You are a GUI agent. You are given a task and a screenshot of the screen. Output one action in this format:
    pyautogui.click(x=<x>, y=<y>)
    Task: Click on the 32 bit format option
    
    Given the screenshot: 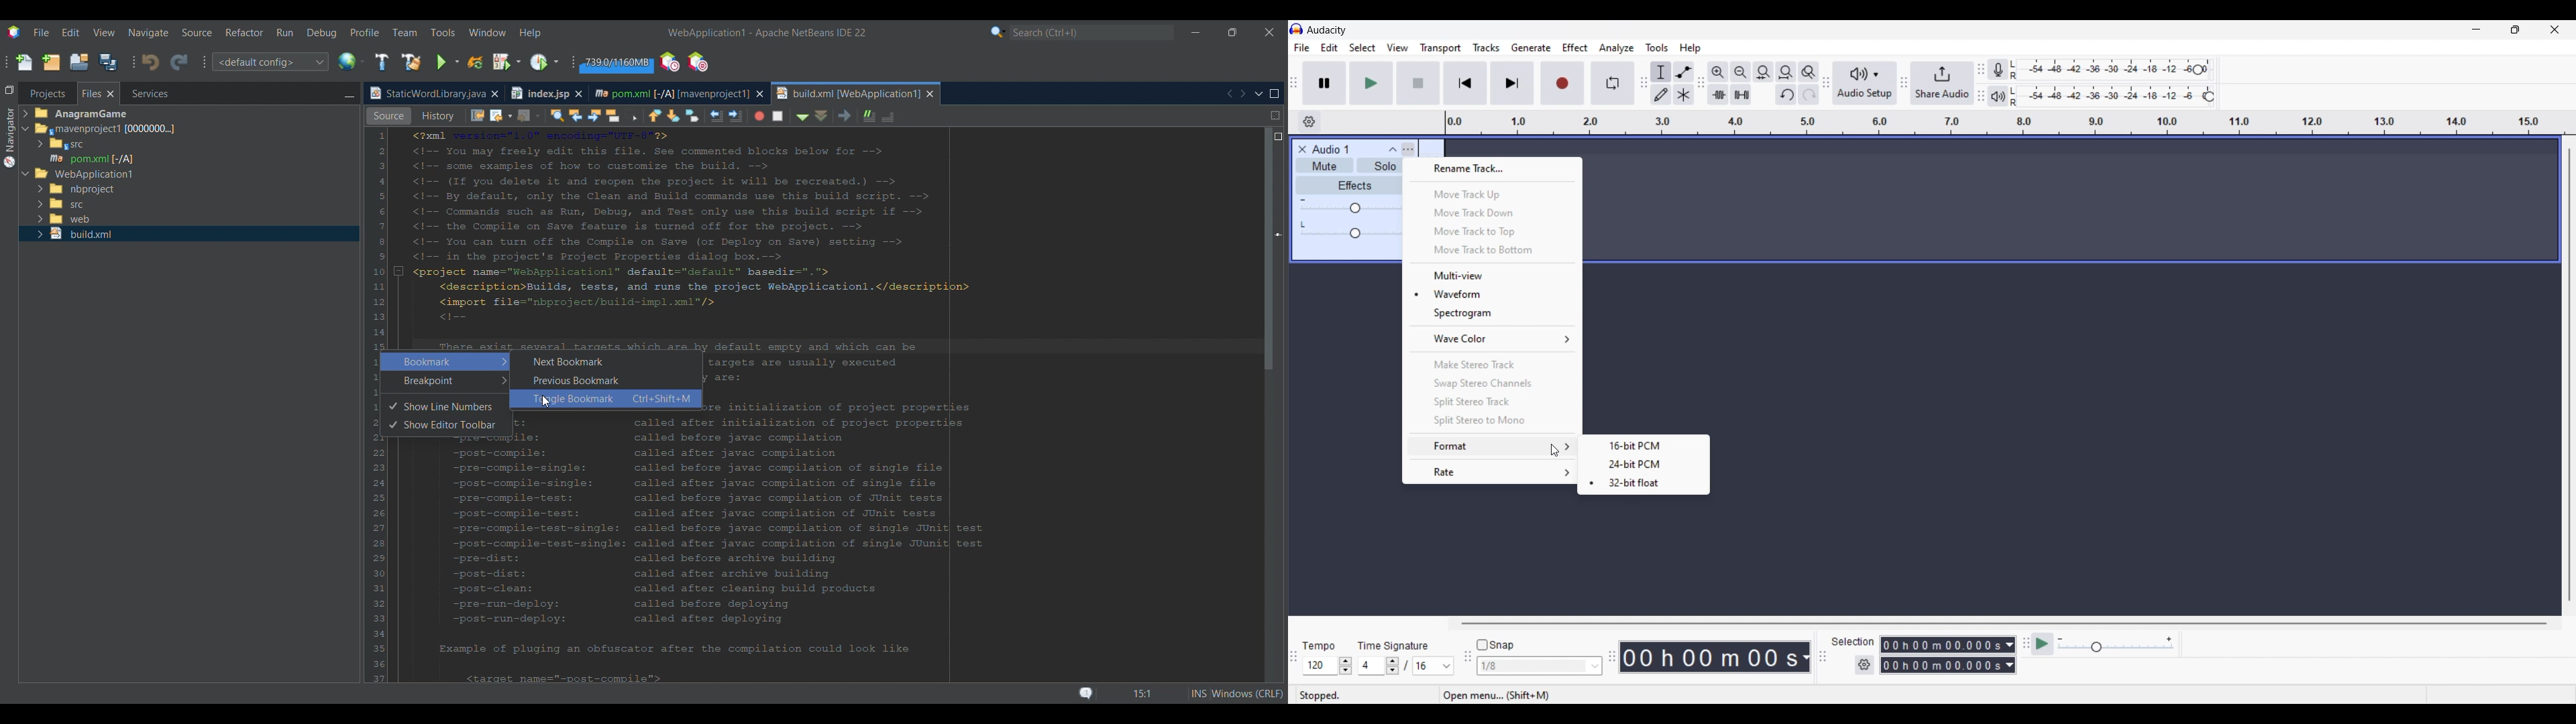 What is the action you would take?
    pyautogui.click(x=1643, y=483)
    